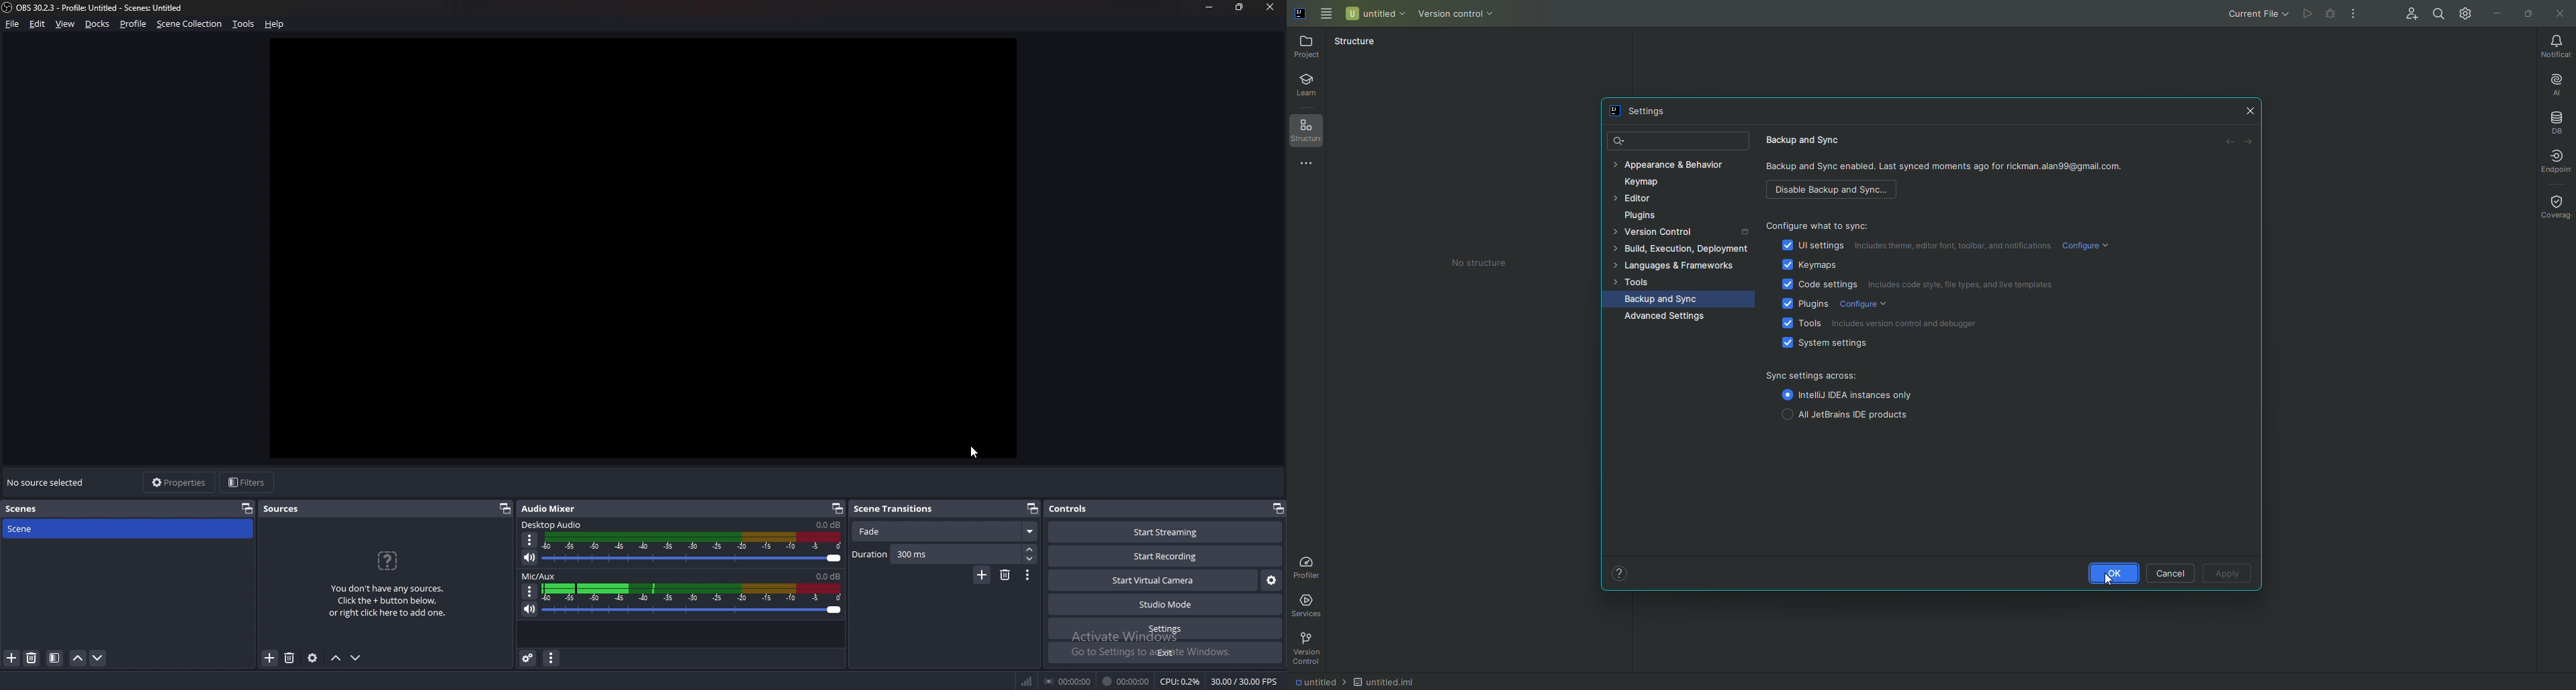 This screenshot has height=700, width=2576. Describe the element at coordinates (392, 585) in the screenshot. I see `You don't have any sources.
Click the + button below,
or right click here to add one.` at that location.